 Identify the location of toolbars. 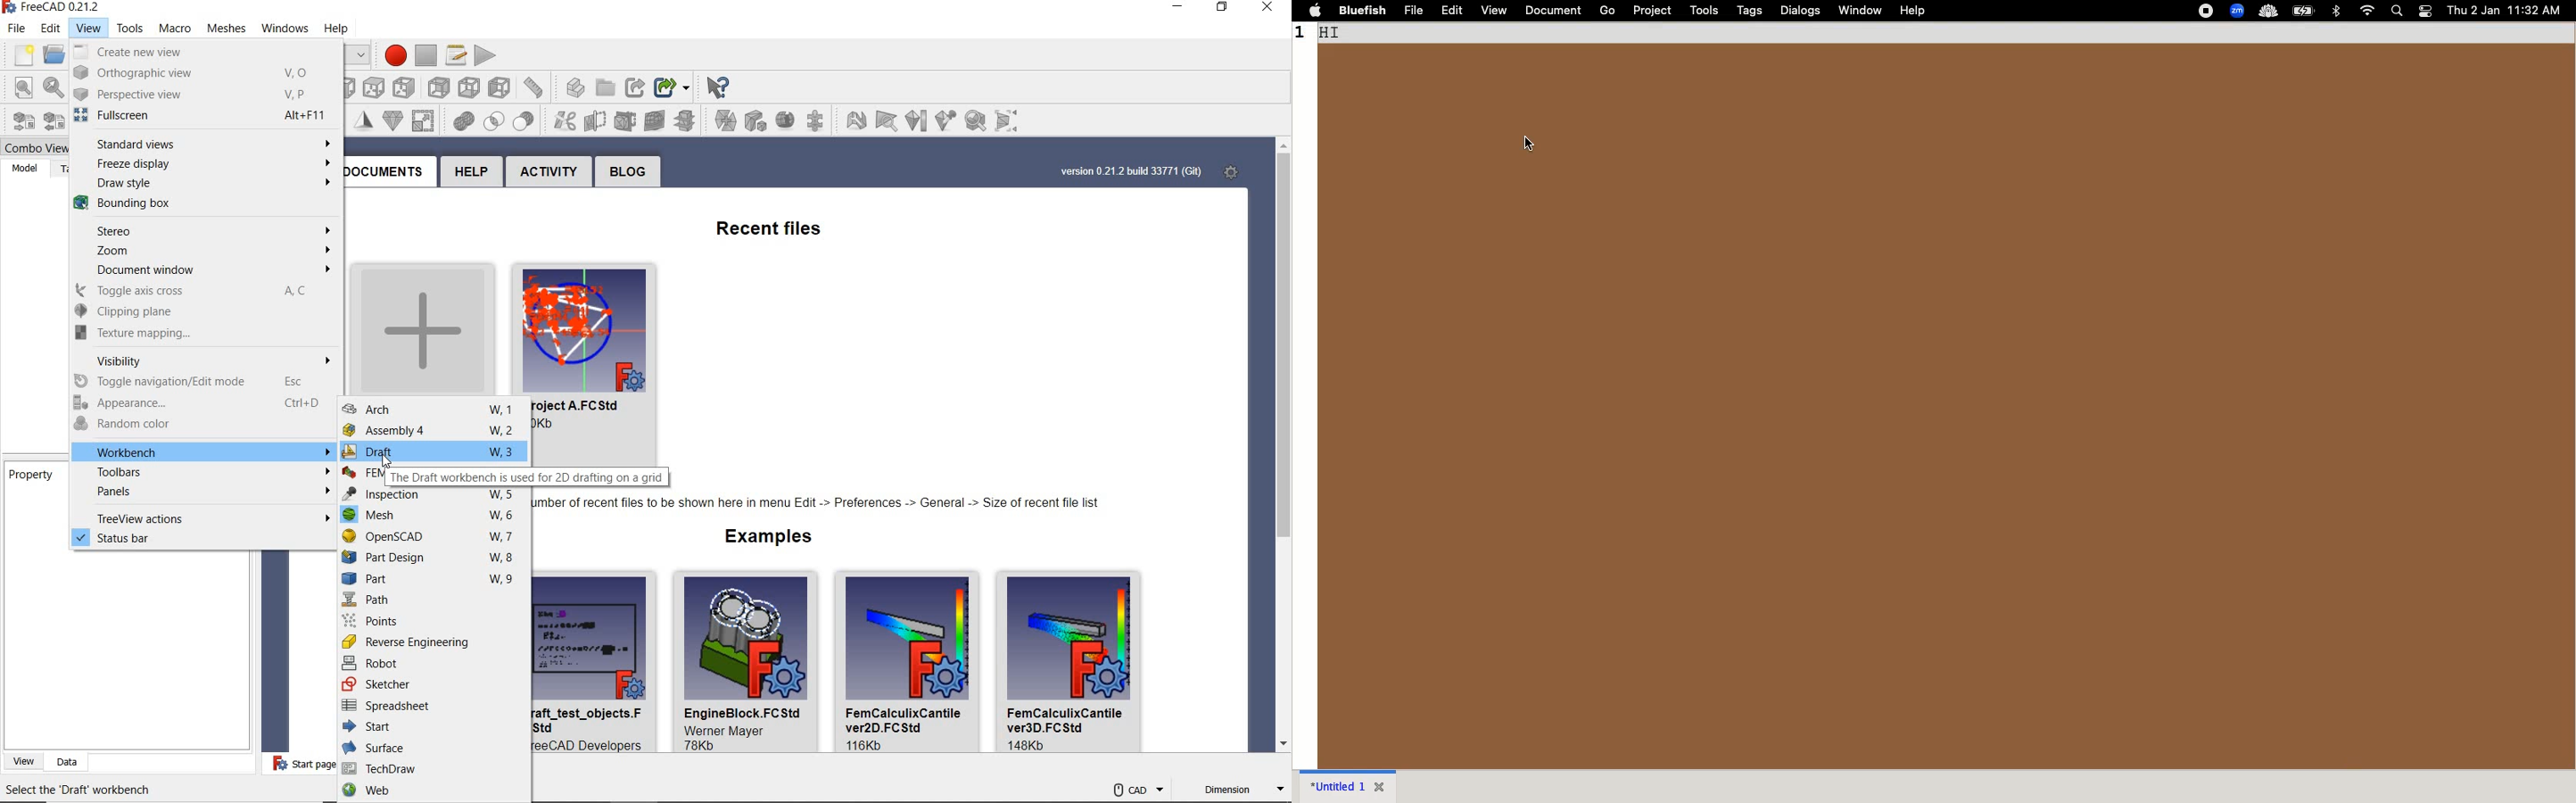
(203, 472).